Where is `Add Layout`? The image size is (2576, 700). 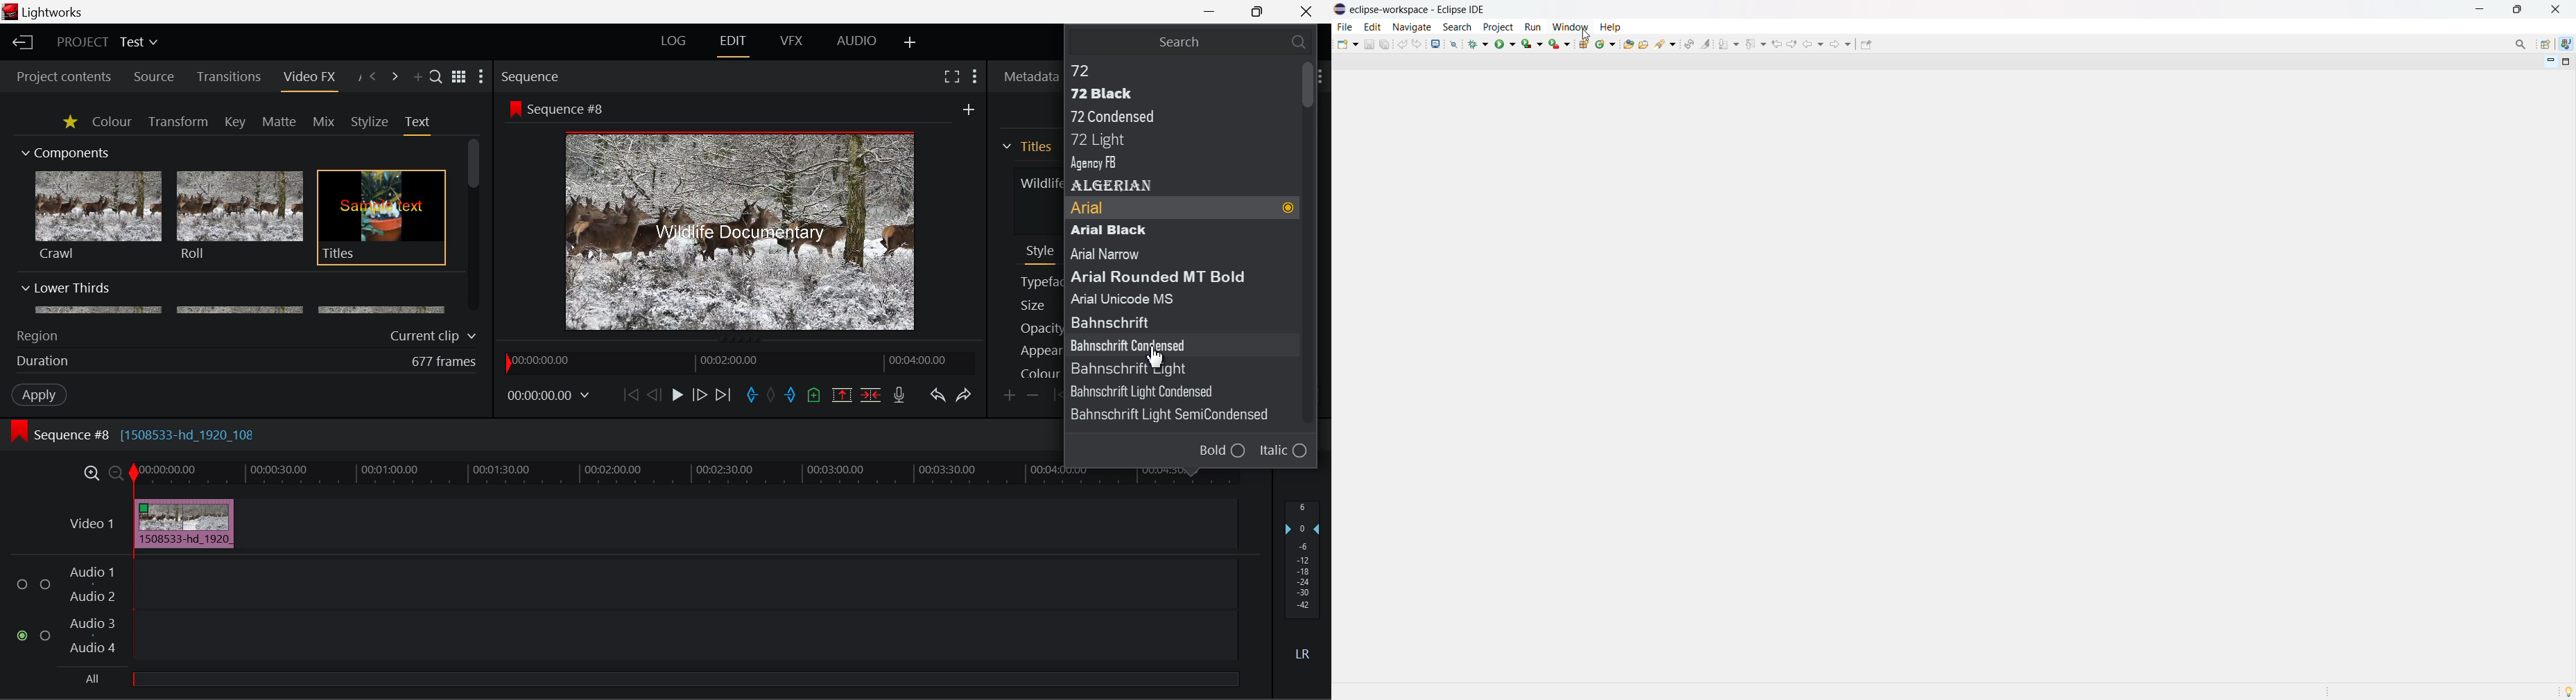 Add Layout is located at coordinates (912, 44).